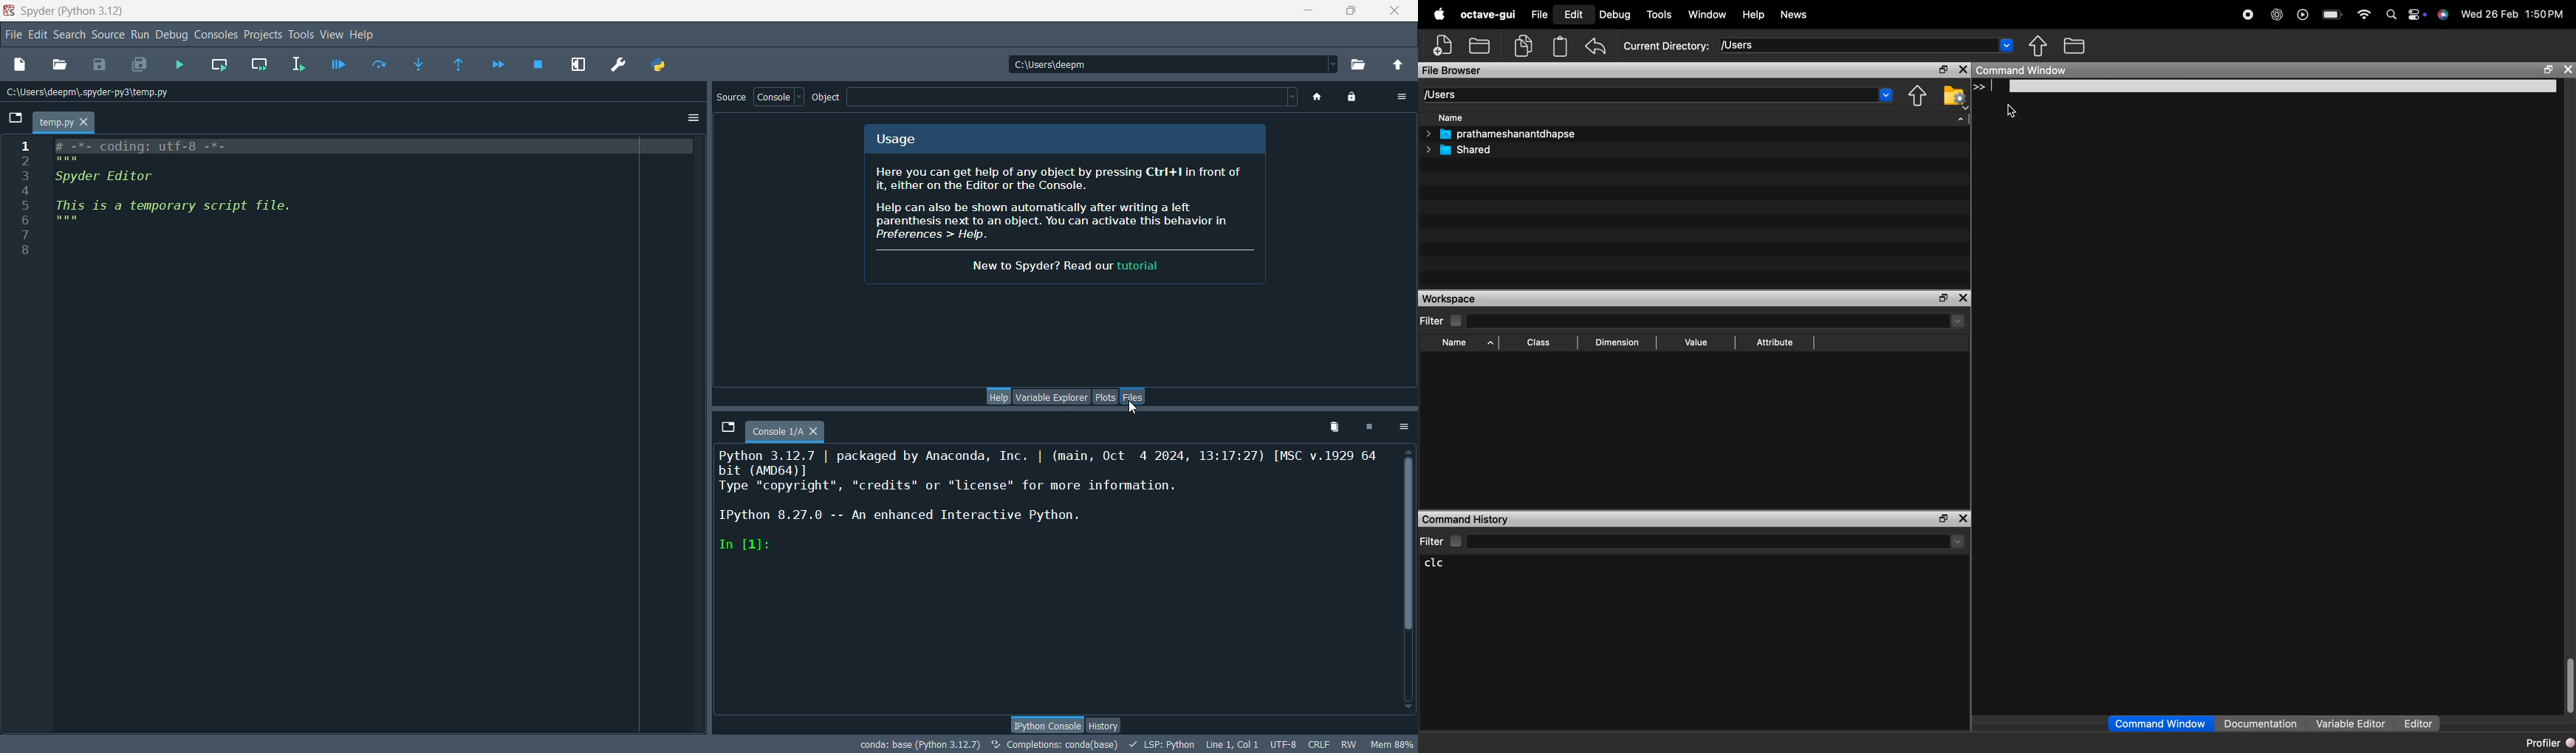 This screenshot has height=756, width=2576. What do you see at coordinates (499, 66) in the screenshot?
I see `continue execution until next breakpoint` at bounding box center [499, 66].